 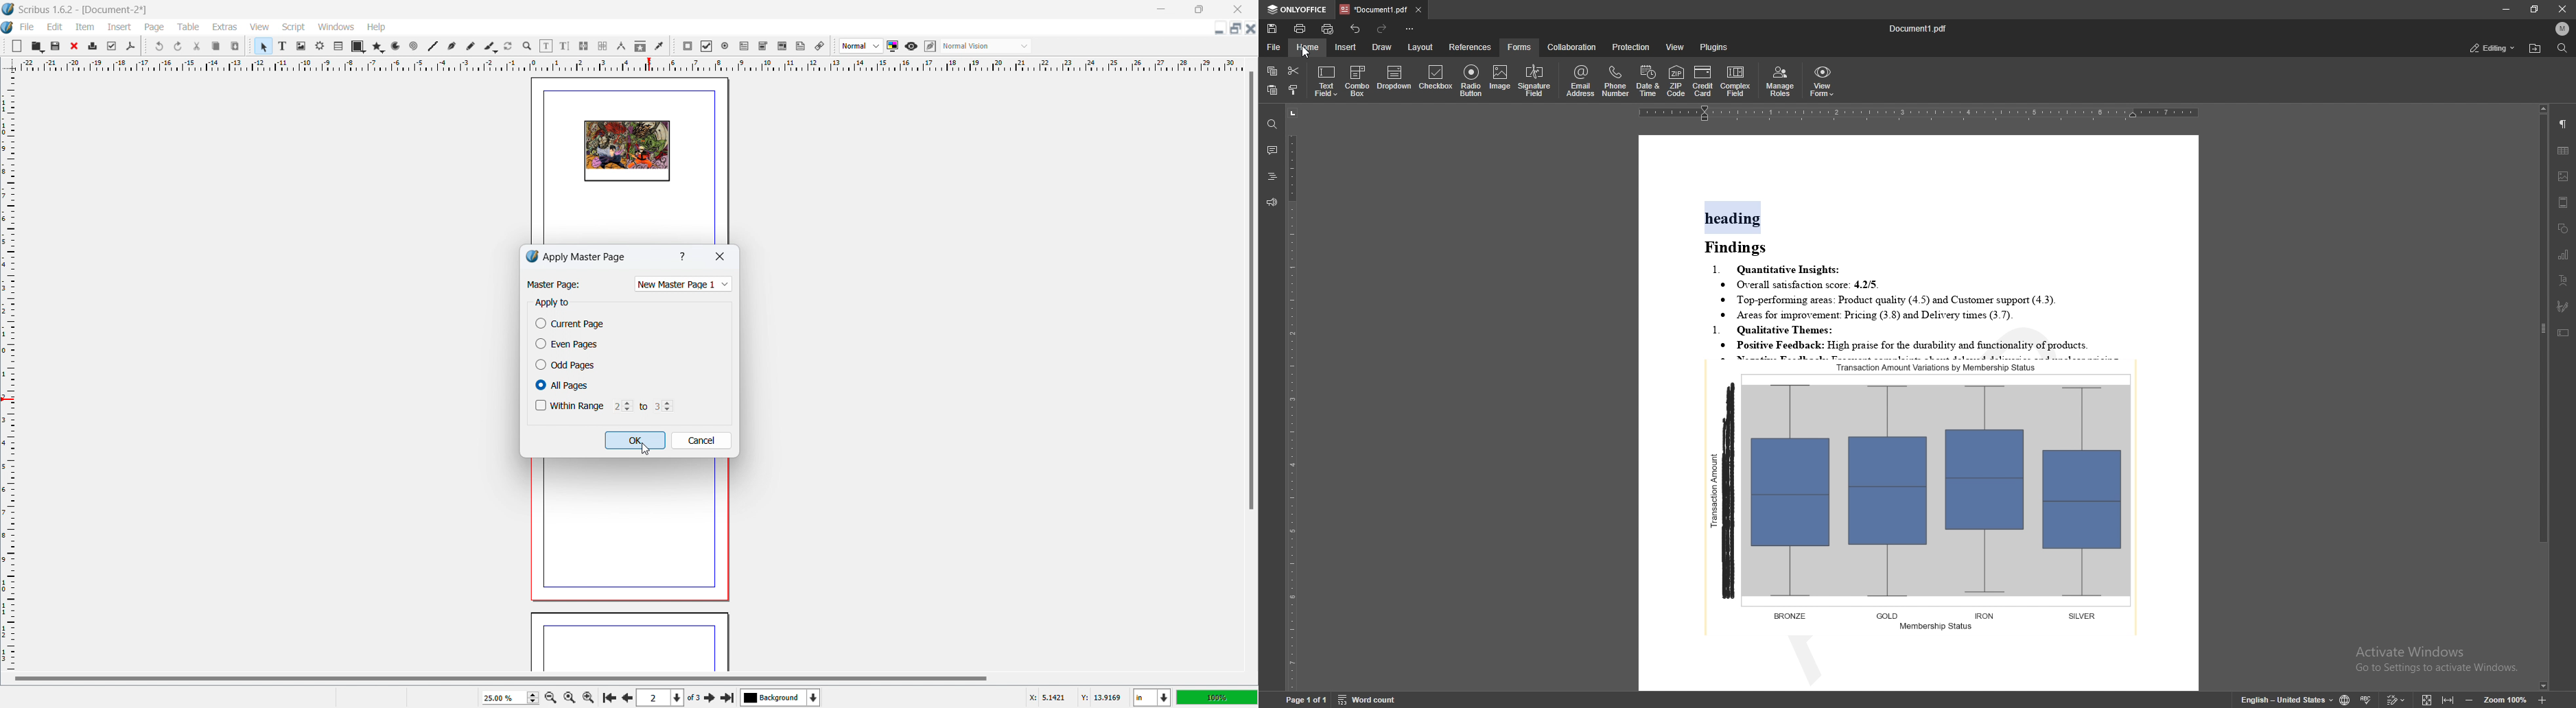 What do you see at coordinates (377, 28) in the screenshot?
I see `help` at bounding box center [377, 28].